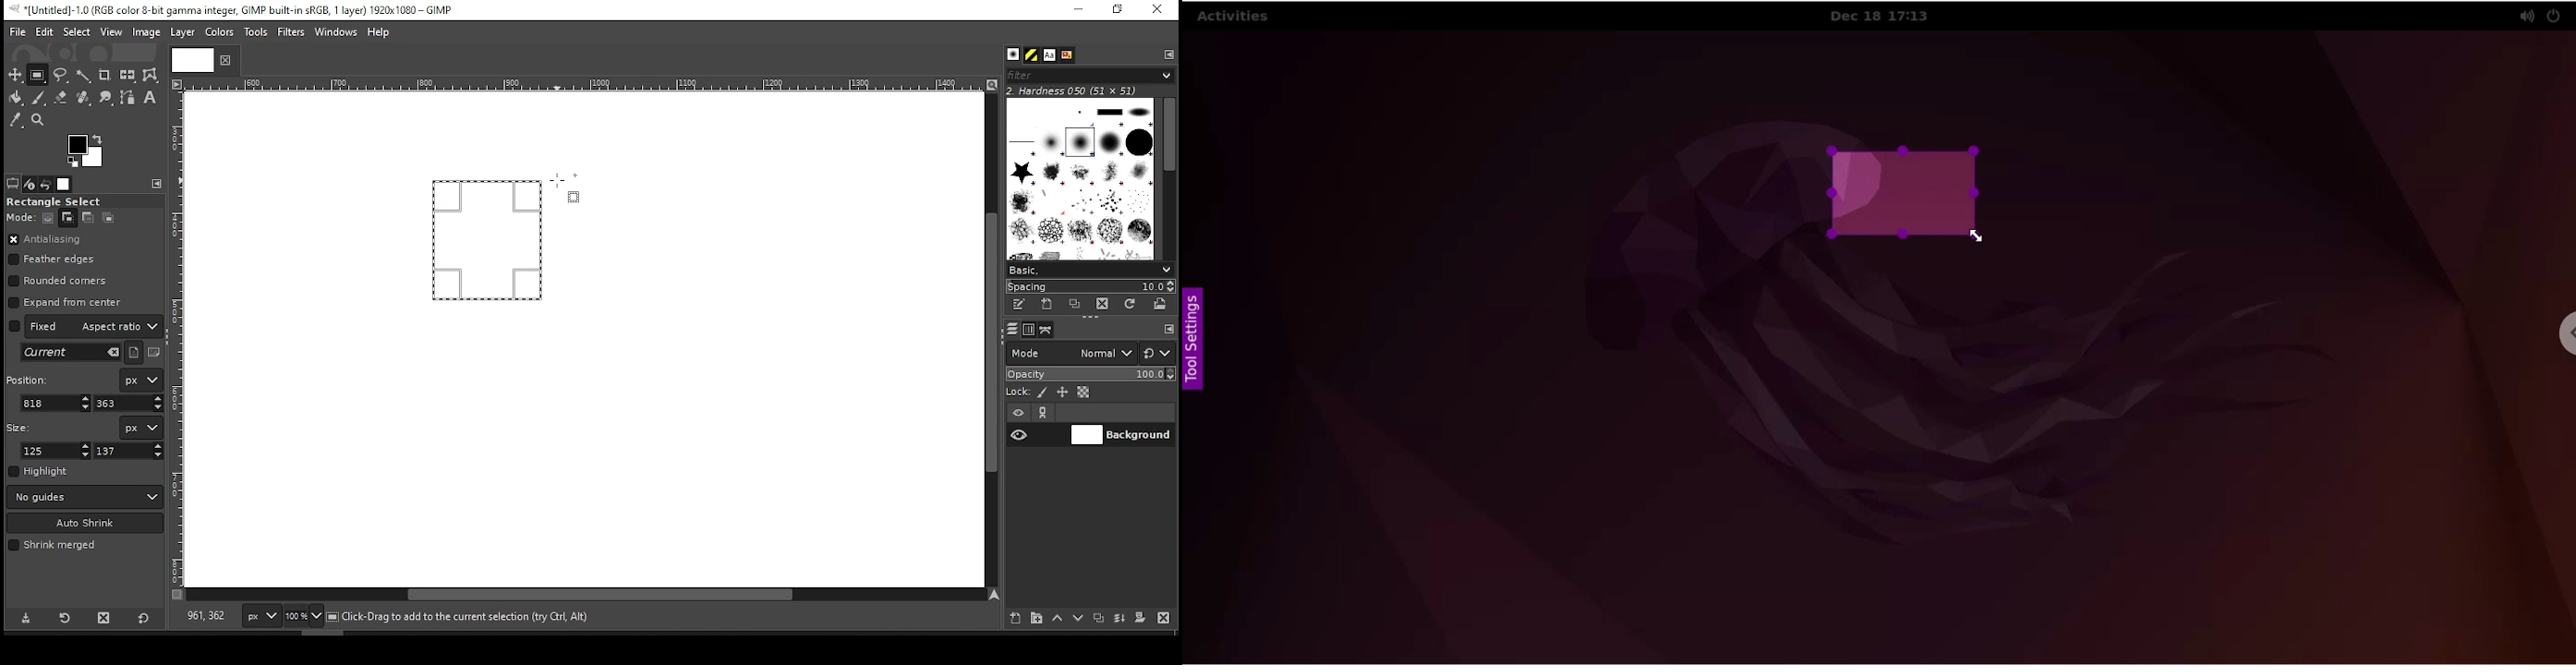  I want to click on mouse pointer, so click(563, 187).